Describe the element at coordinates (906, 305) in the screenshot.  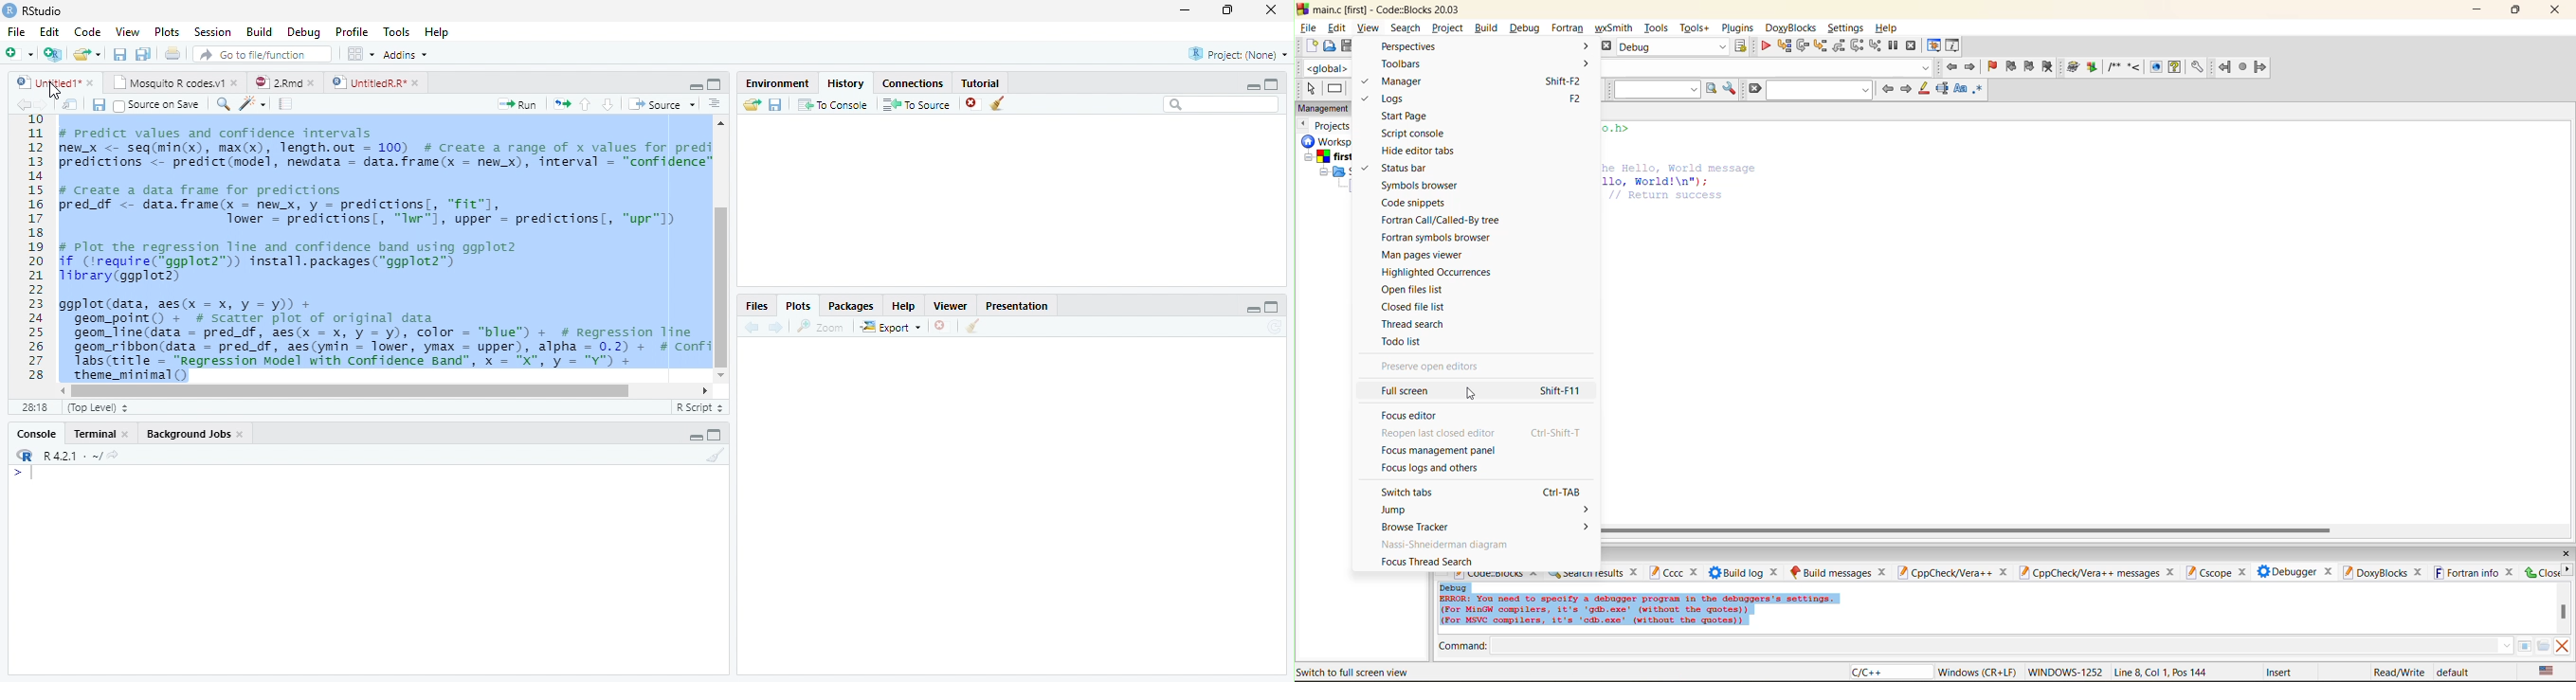
I see `Help` at that location.